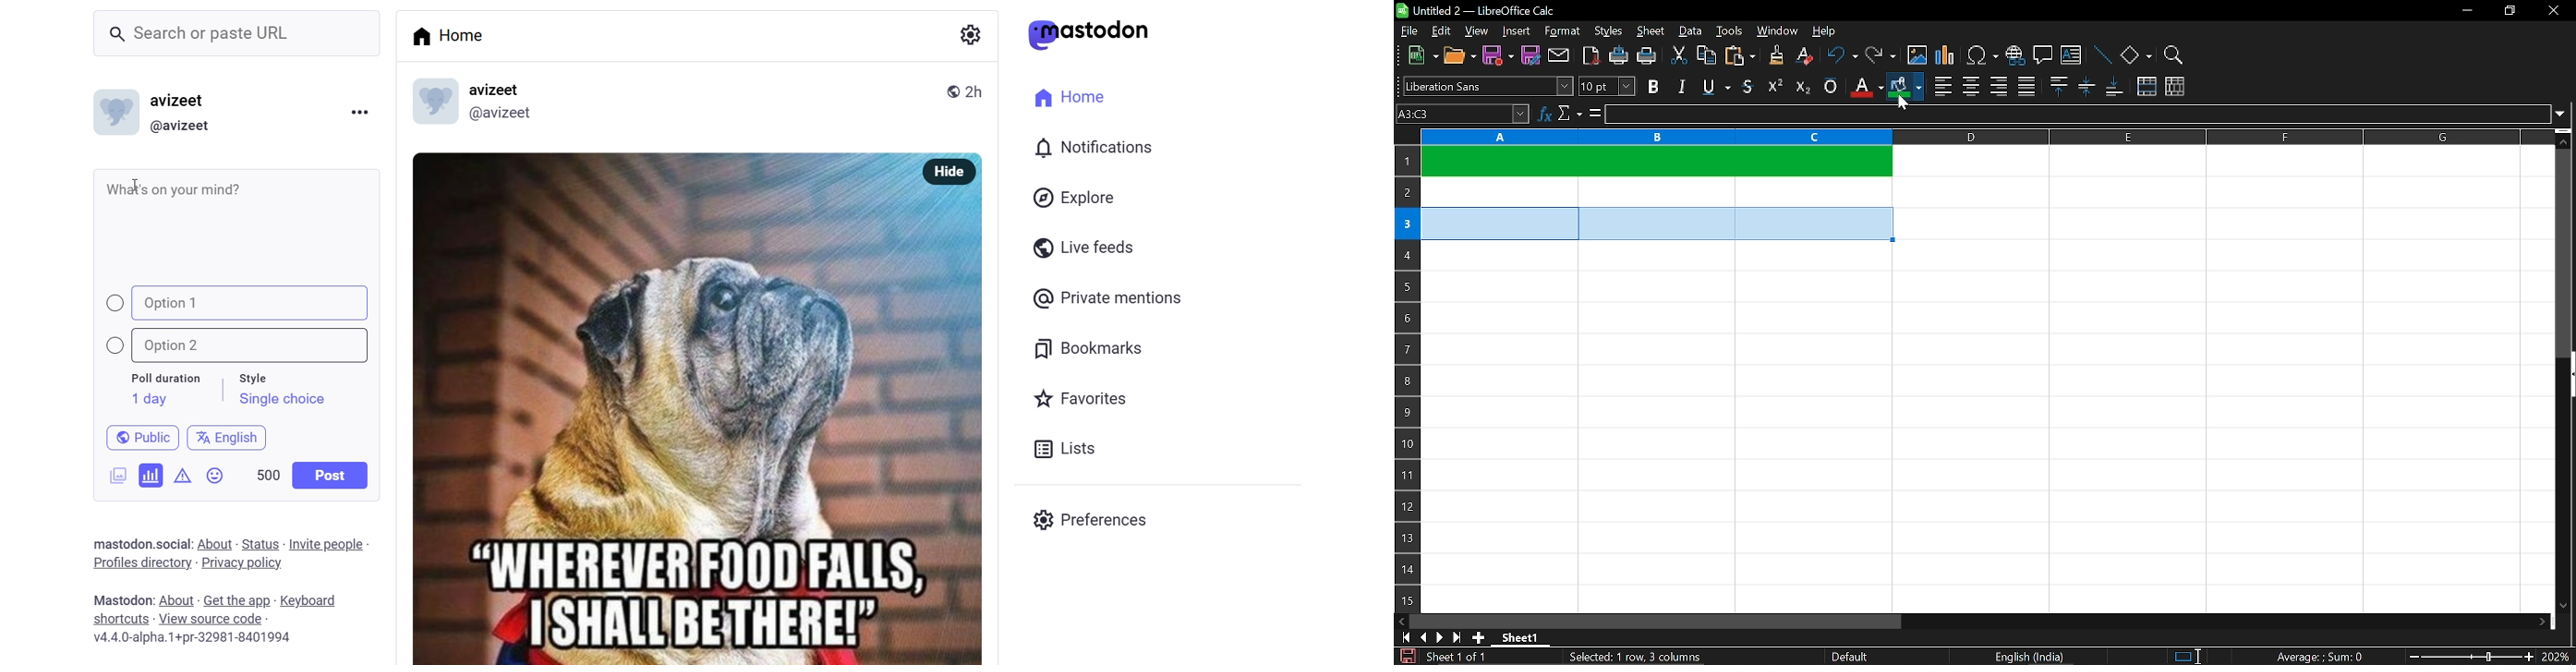 The image size is (2576, 672). What do you see at coordinates (315, 601) in the screenshot?
I see `keyboard` at bounding box center [315, 601].